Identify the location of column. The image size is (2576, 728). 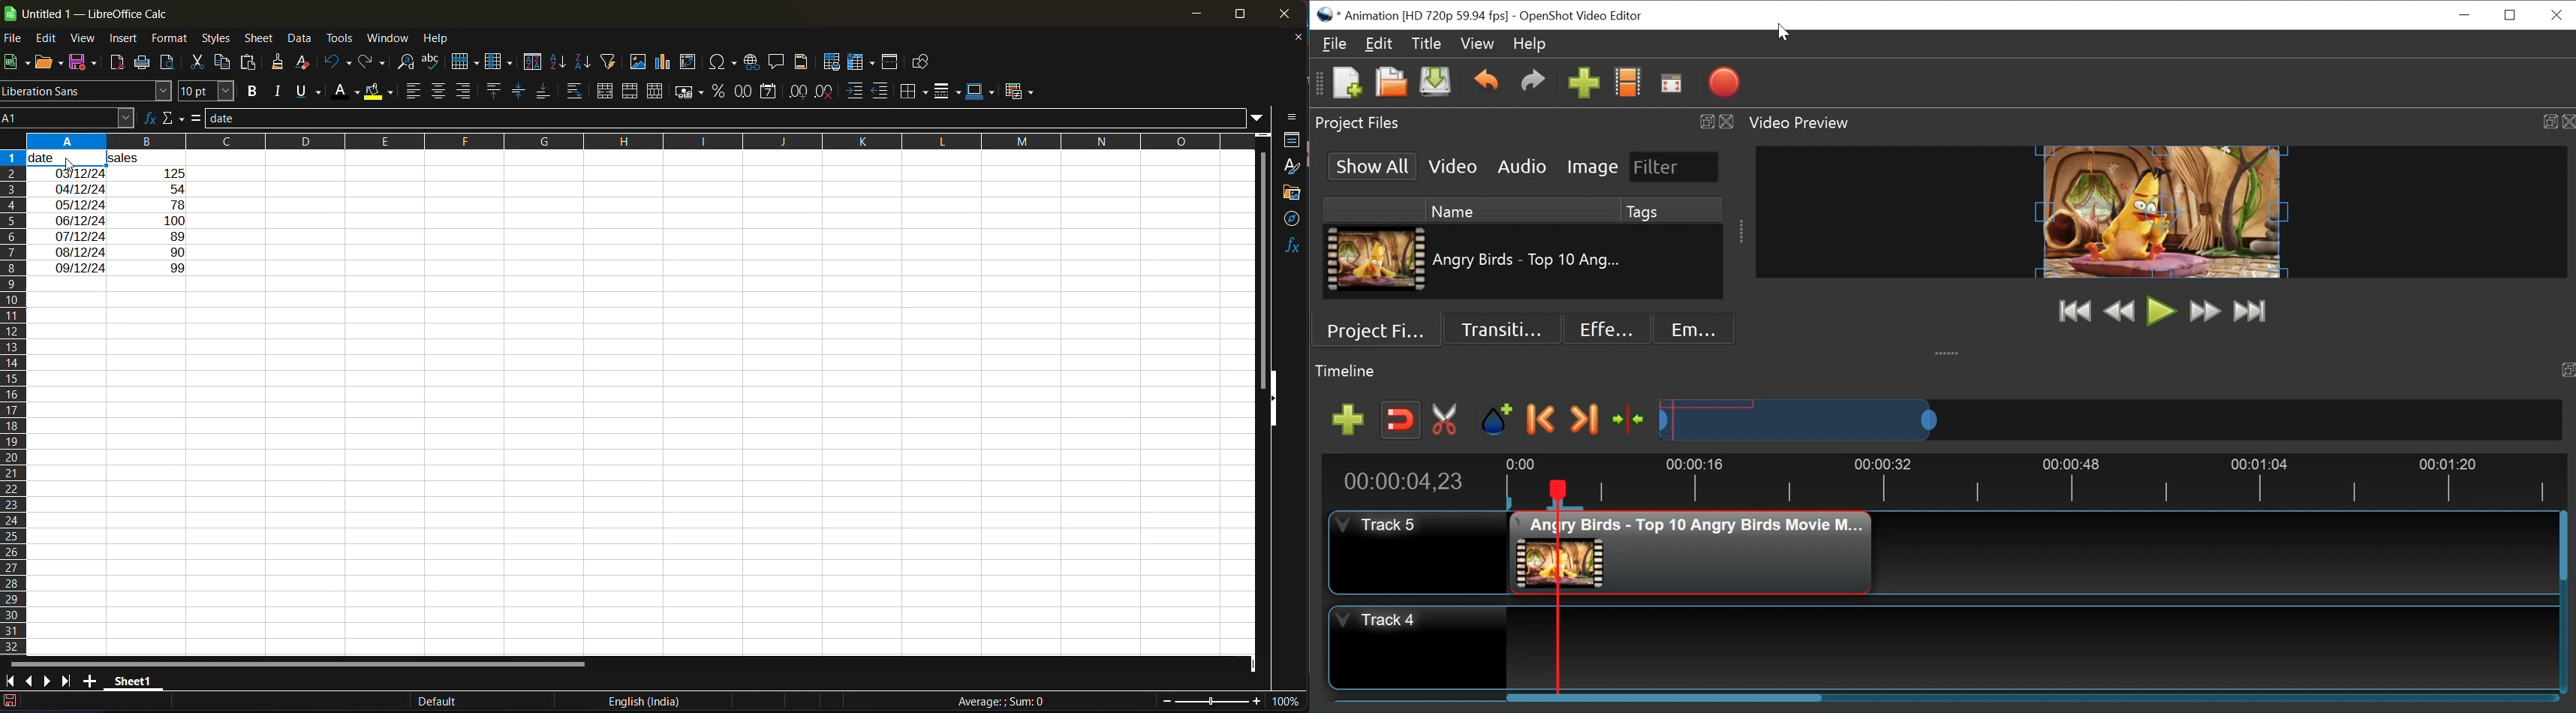
(502, 63).